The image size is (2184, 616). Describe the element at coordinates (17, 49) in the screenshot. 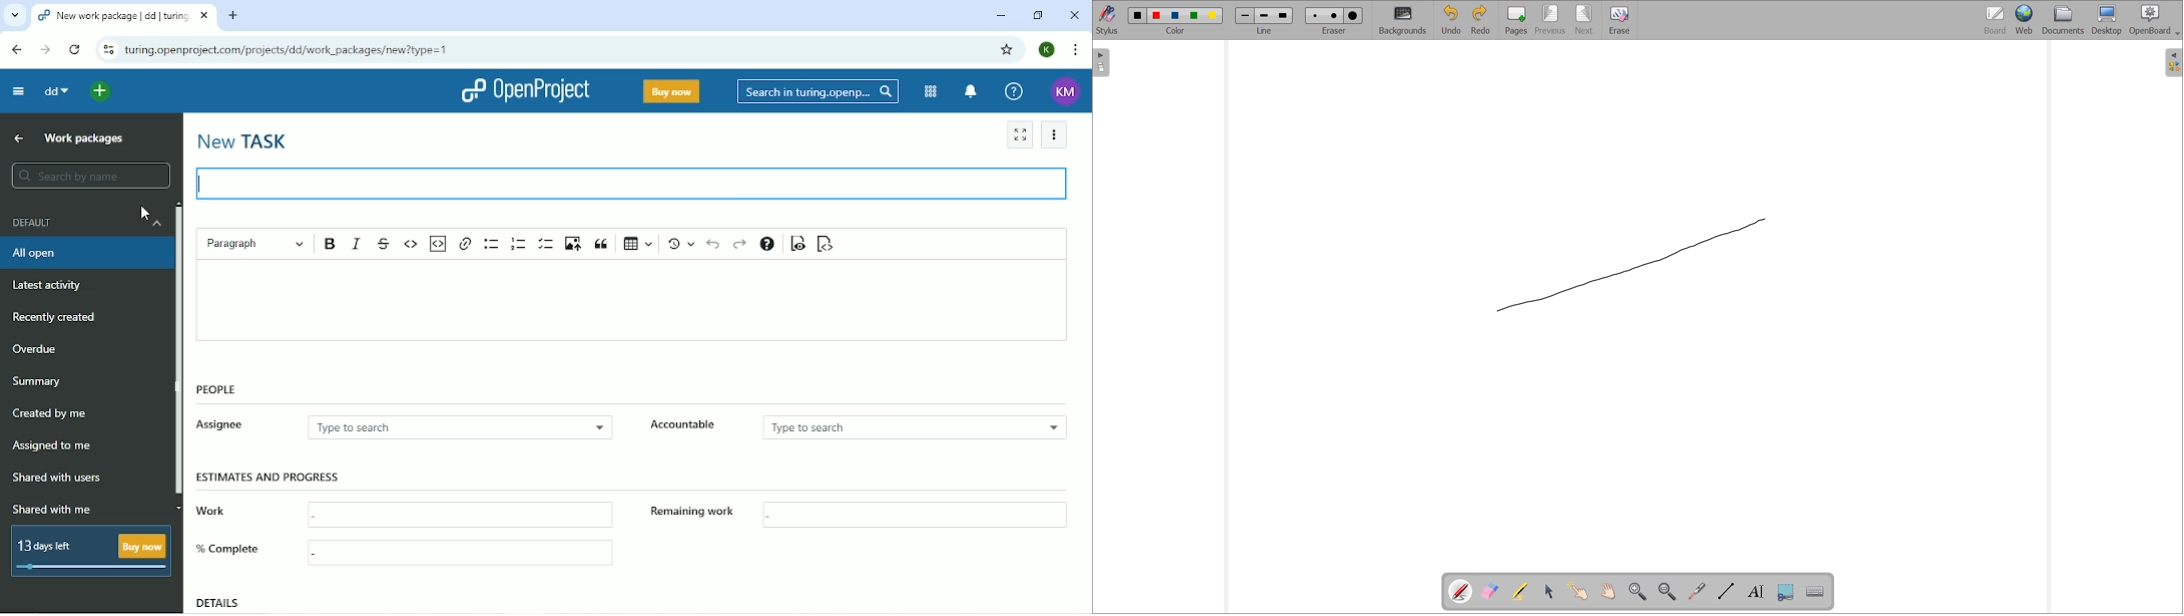

I see `Back` at that location.